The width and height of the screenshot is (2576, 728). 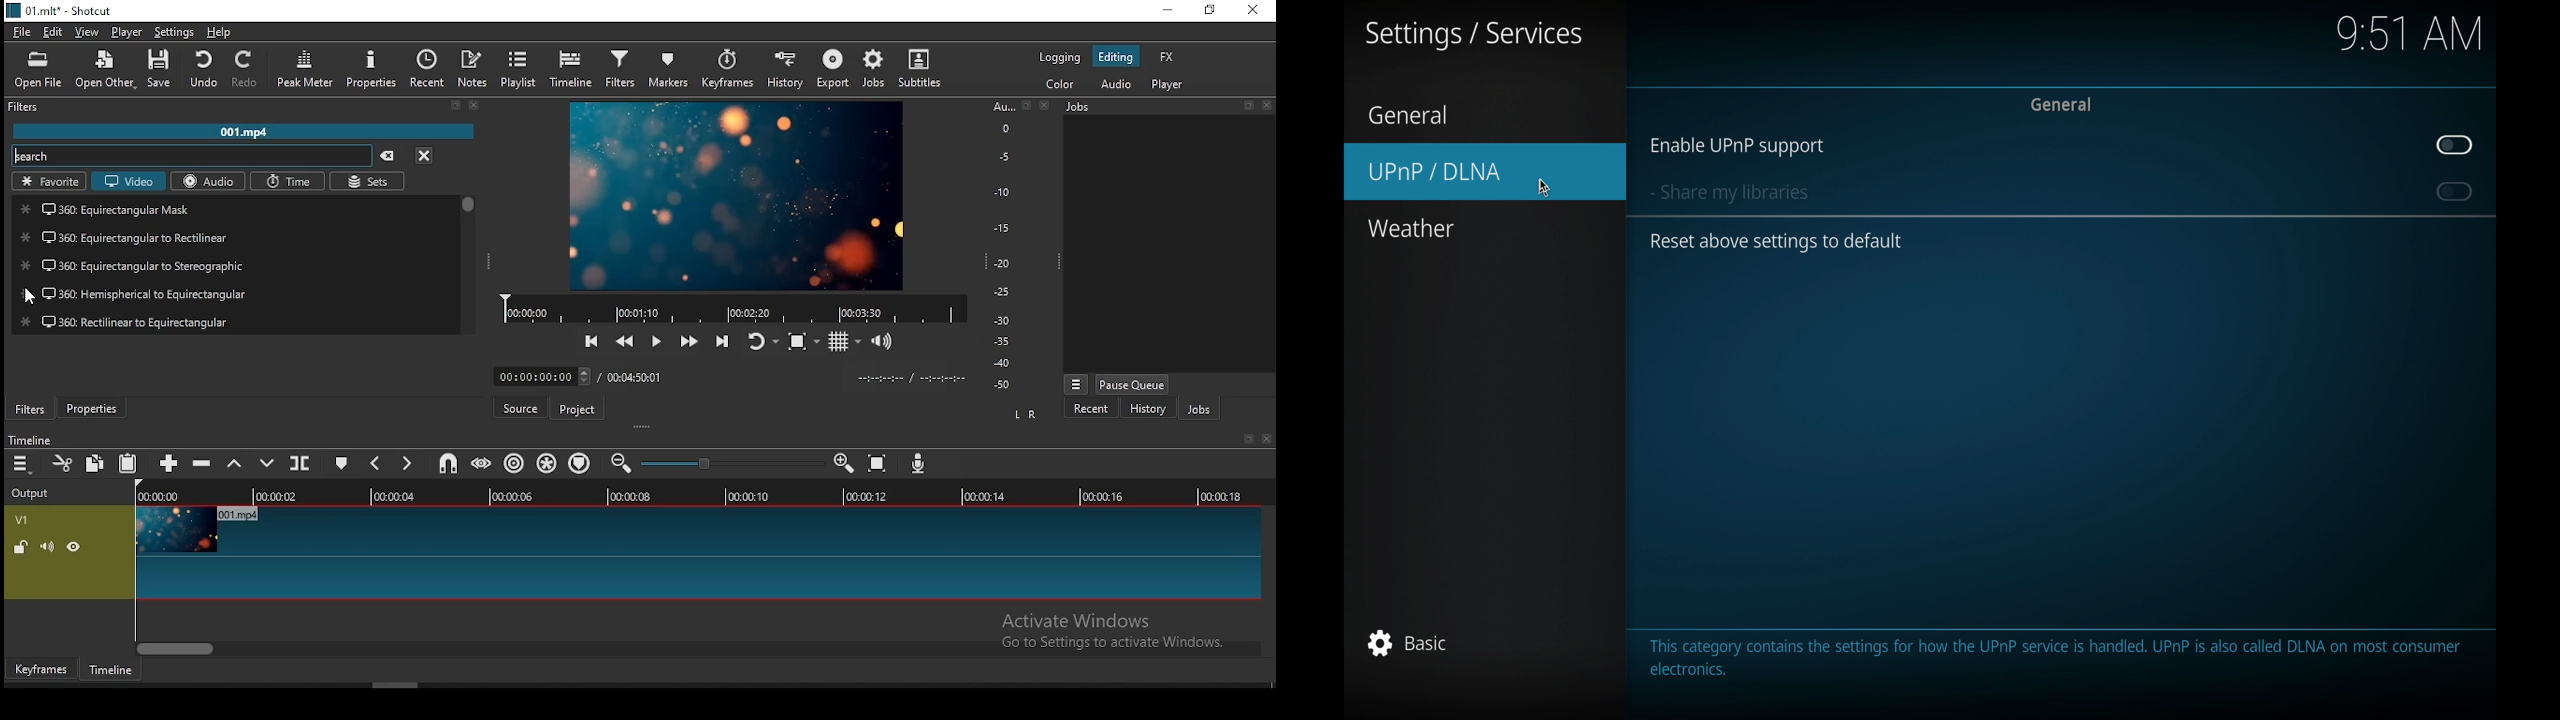 I want to click on split at playhead, so click(x=300, y=463).